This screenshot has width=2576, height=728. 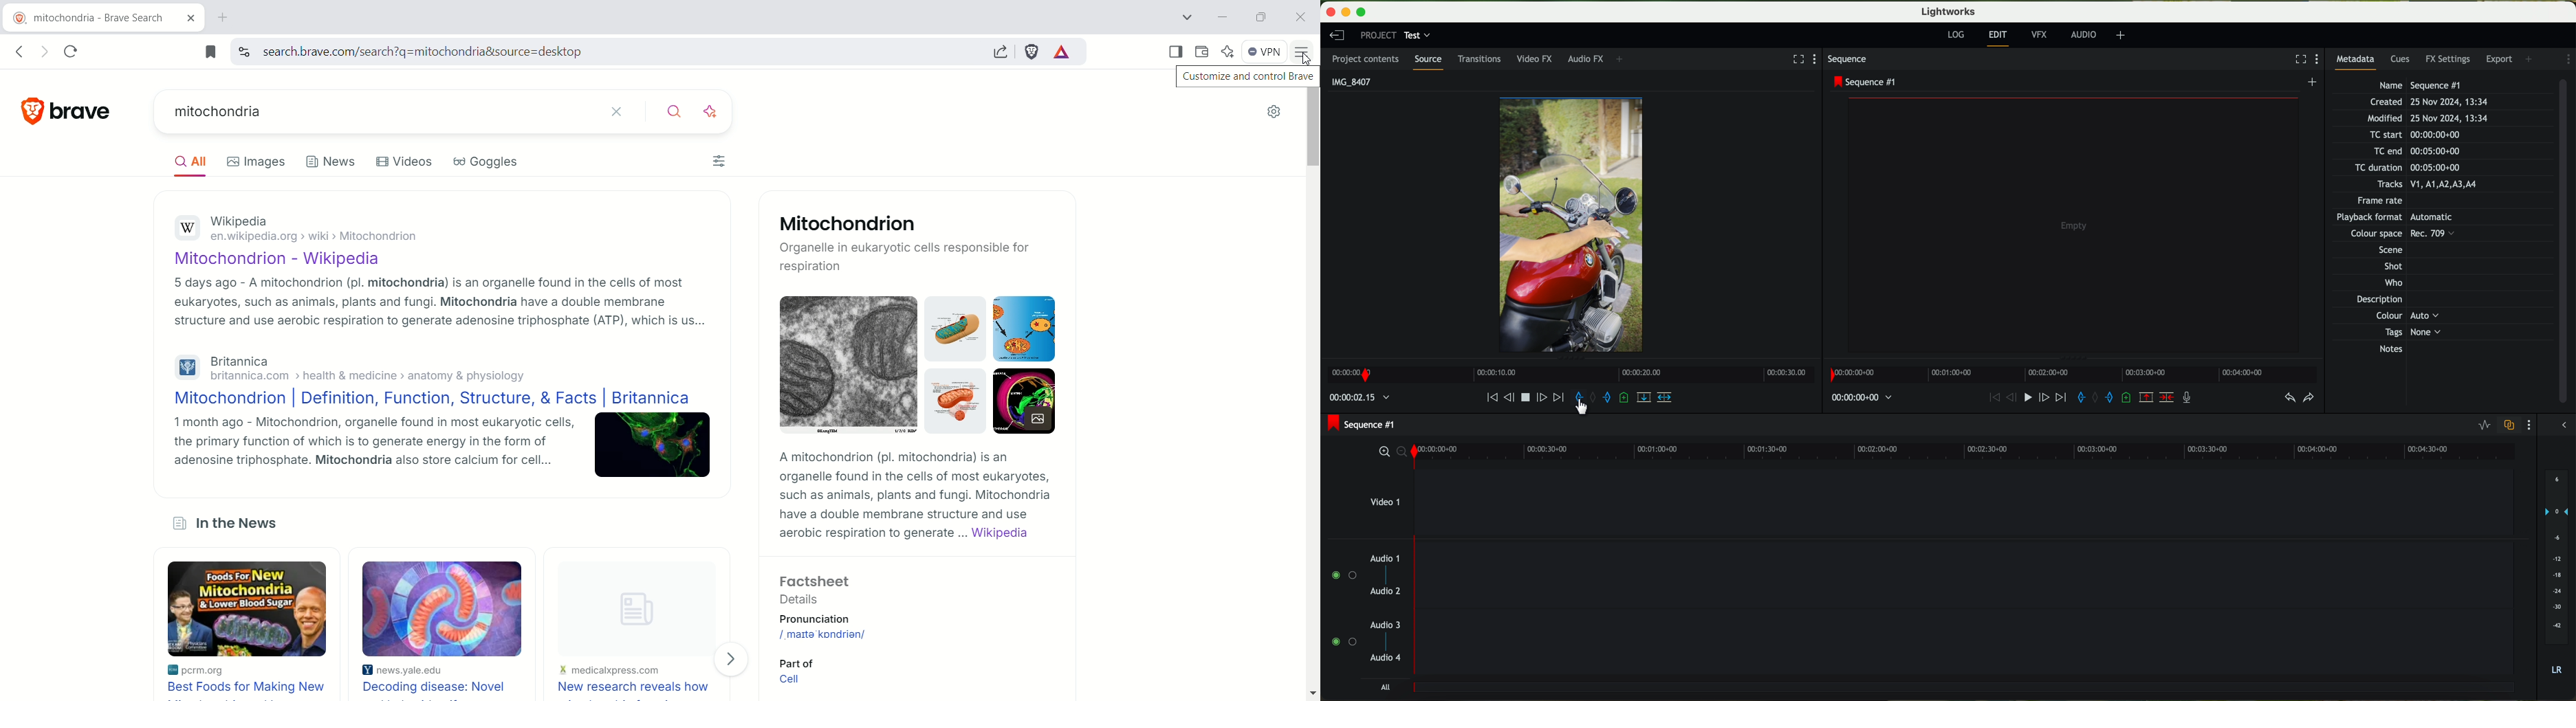 What do you see at coordinates (1565, 371) in the screenshot?
I see `Timeline` at bounding box center [1565, 371].